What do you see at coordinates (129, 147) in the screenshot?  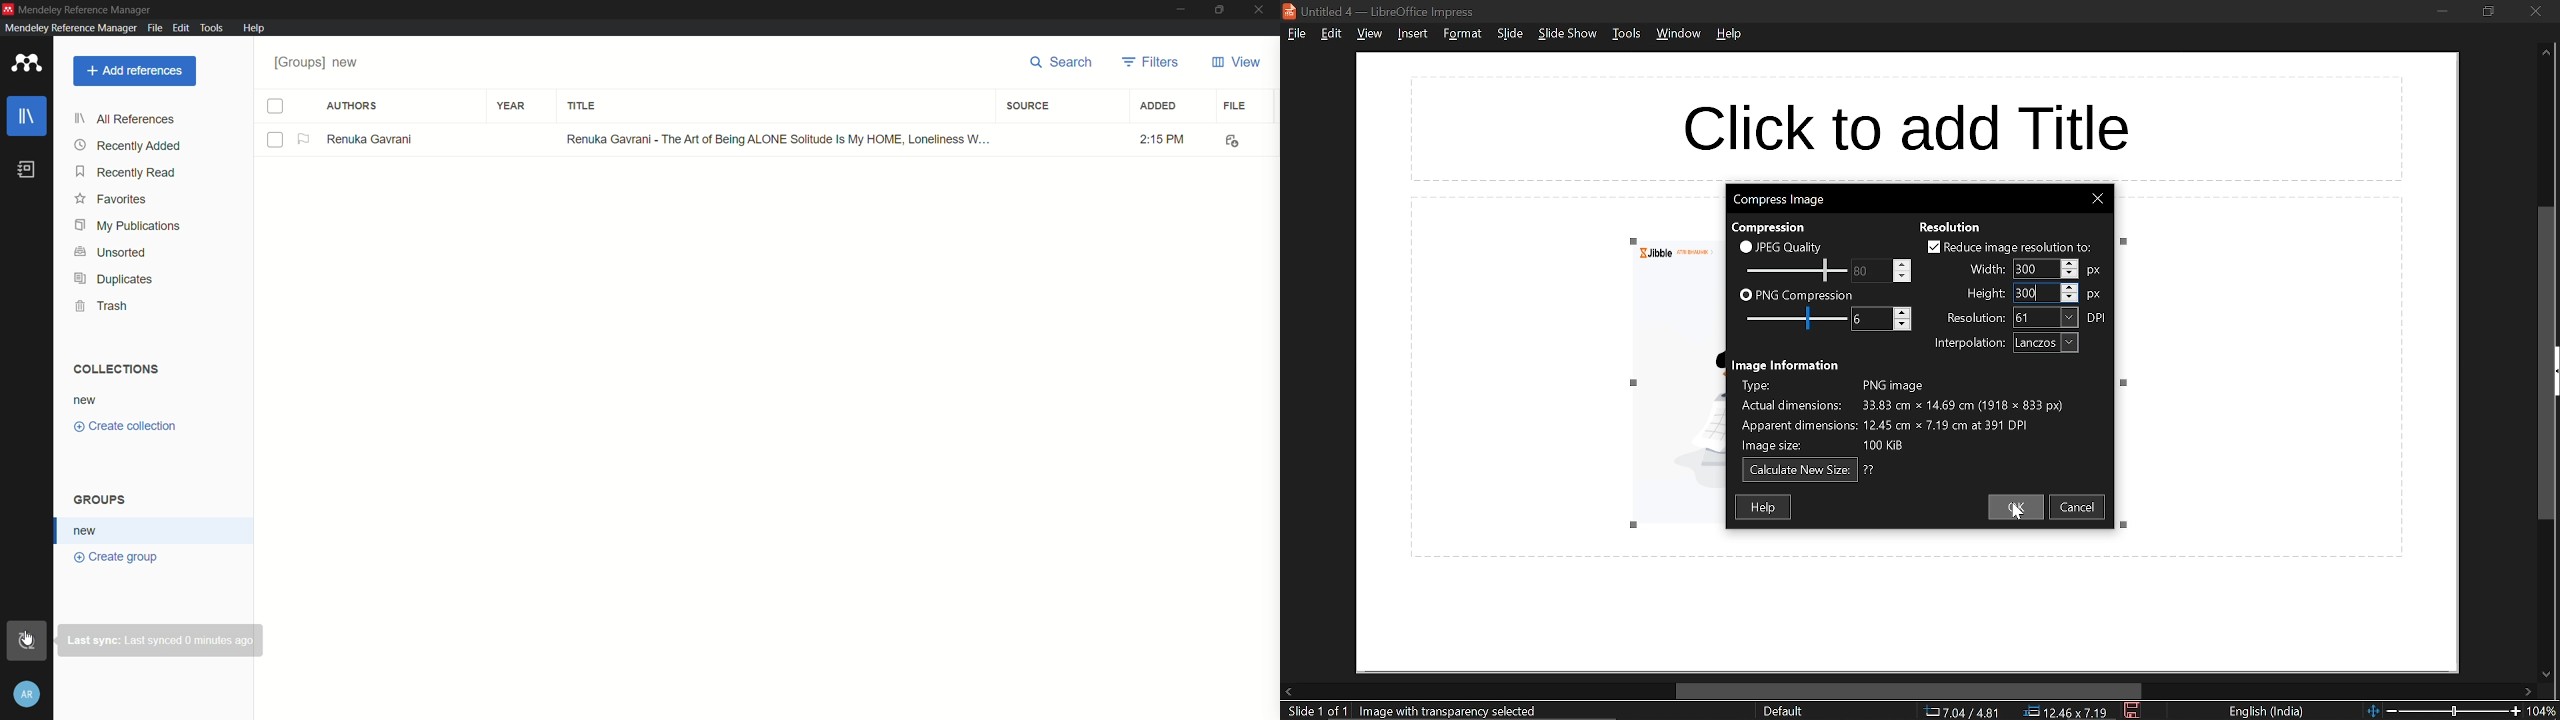 I see `recently added` at bounding box center [129, 147].